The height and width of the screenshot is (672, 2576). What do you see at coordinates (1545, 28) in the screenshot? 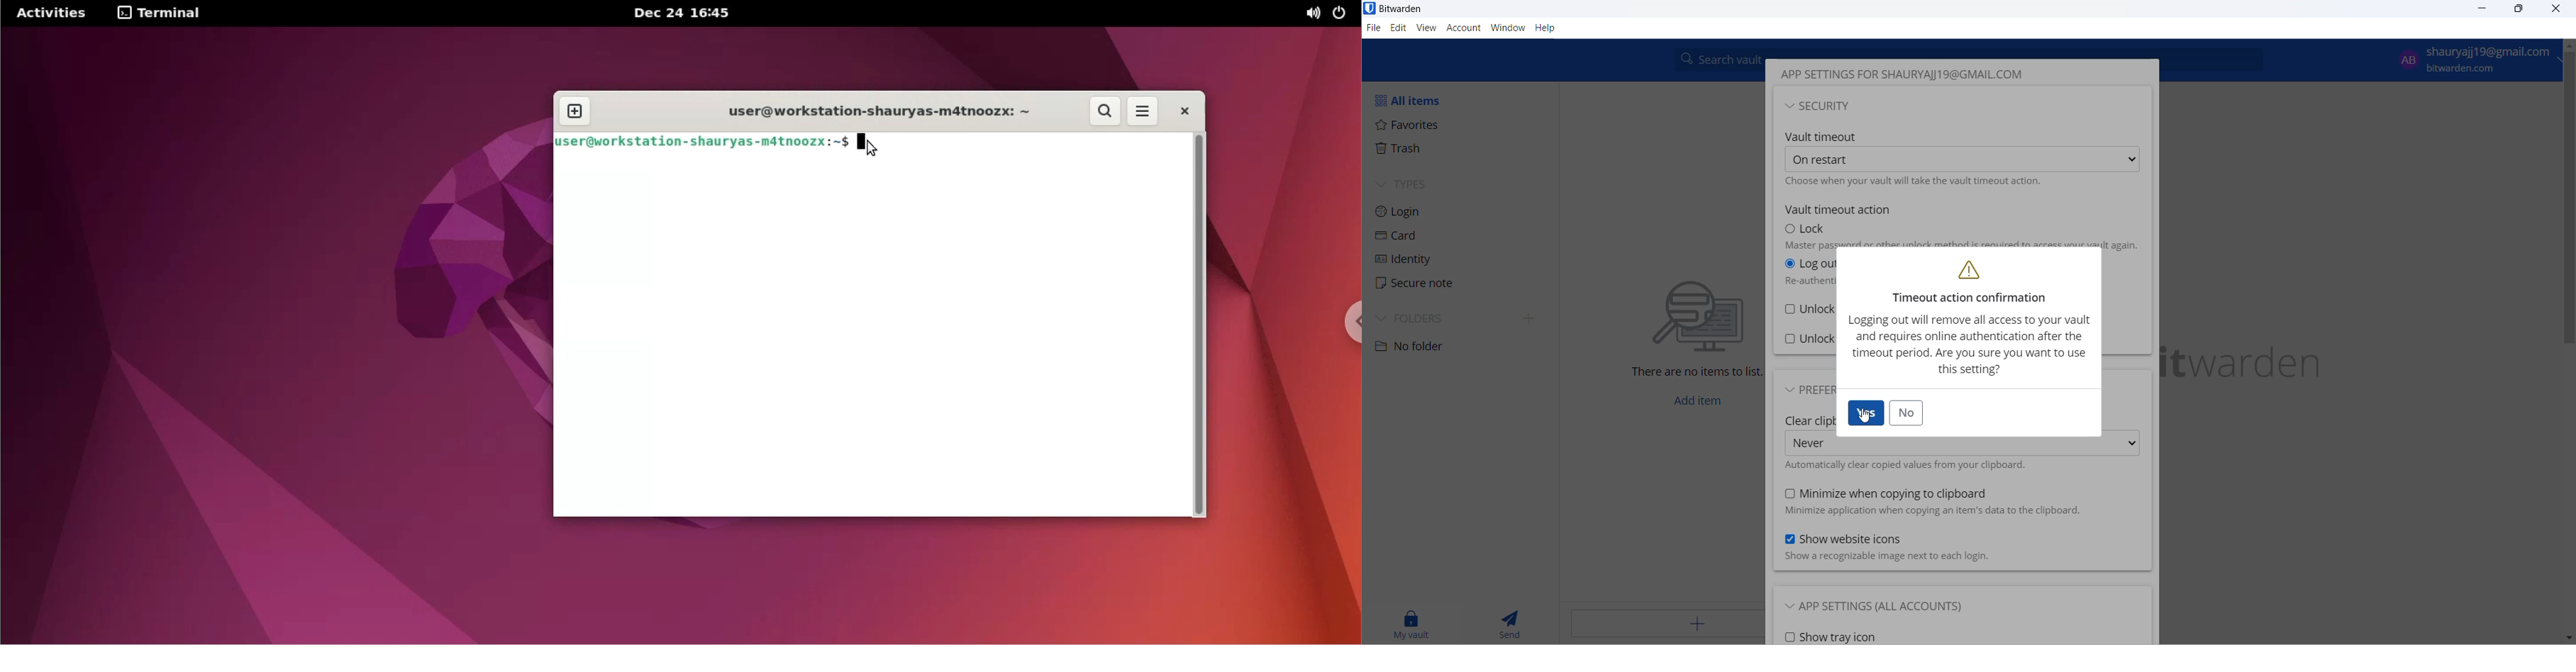
I see `Help` at bounding box center [1545, 28].